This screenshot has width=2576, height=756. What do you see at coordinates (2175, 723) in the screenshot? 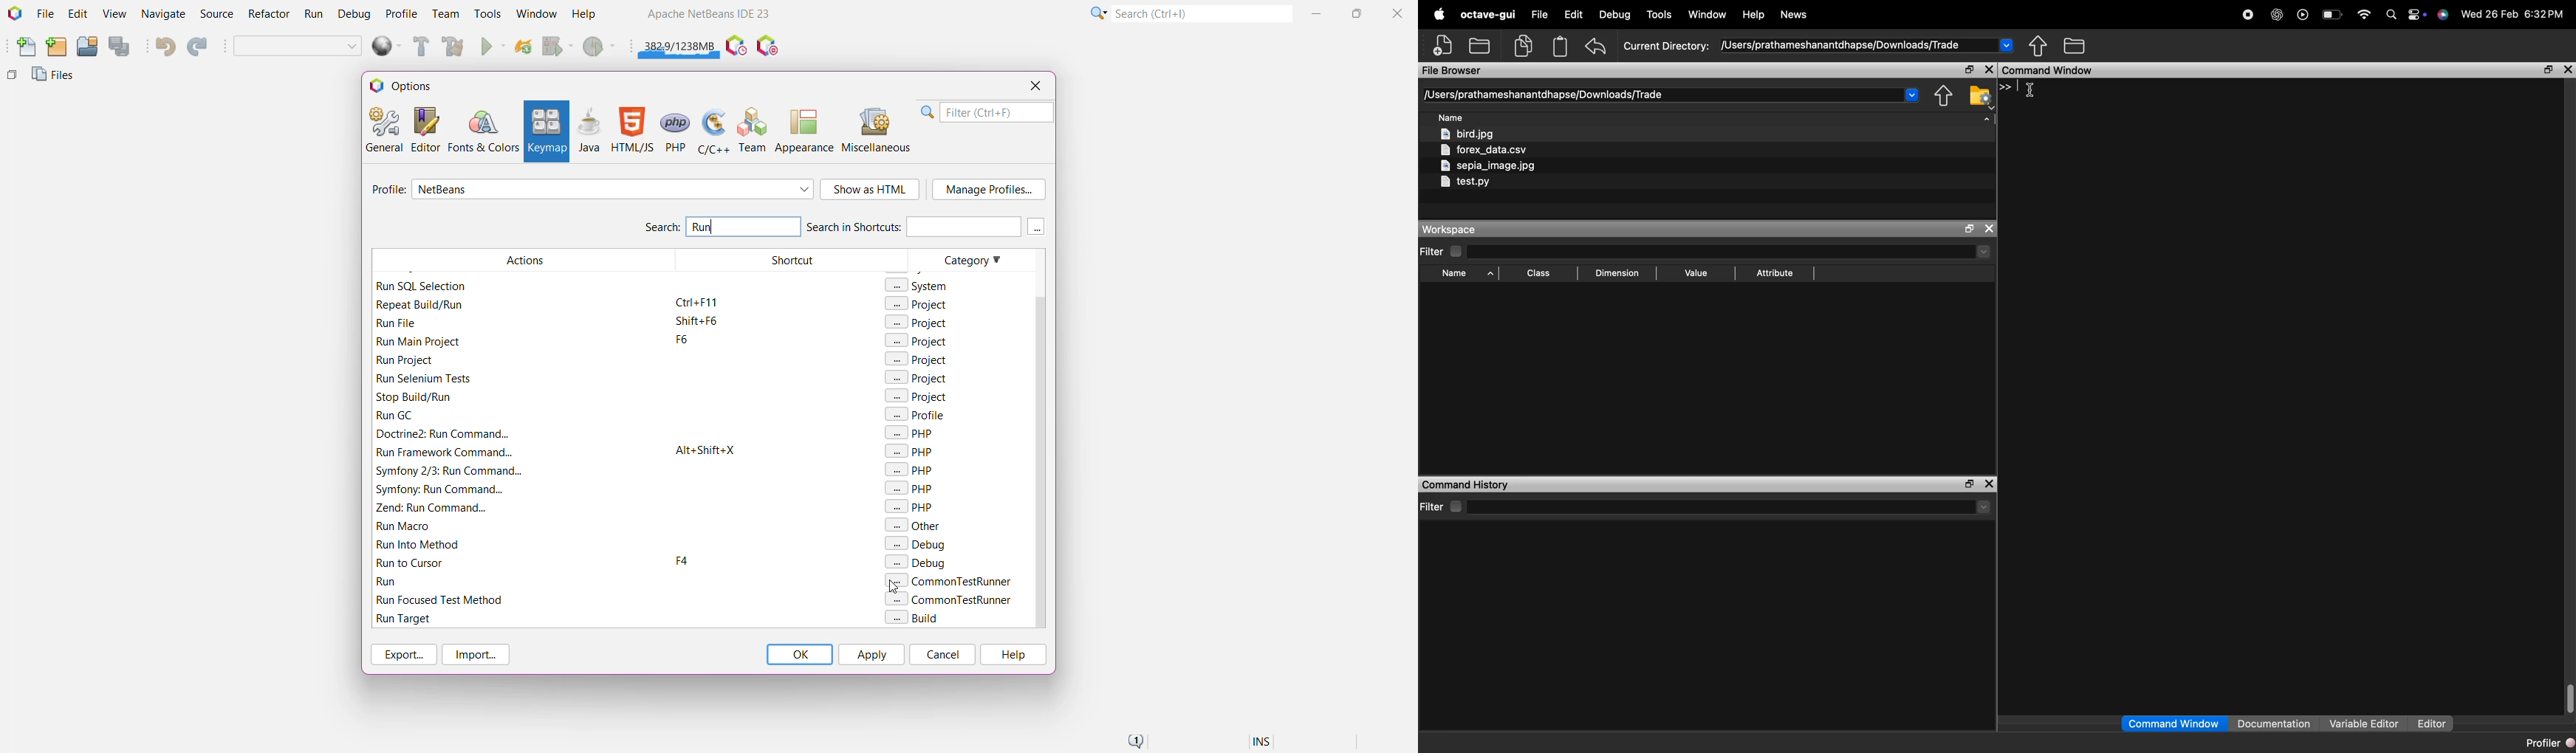
I see `command window` at bounding box center [2175, 723].